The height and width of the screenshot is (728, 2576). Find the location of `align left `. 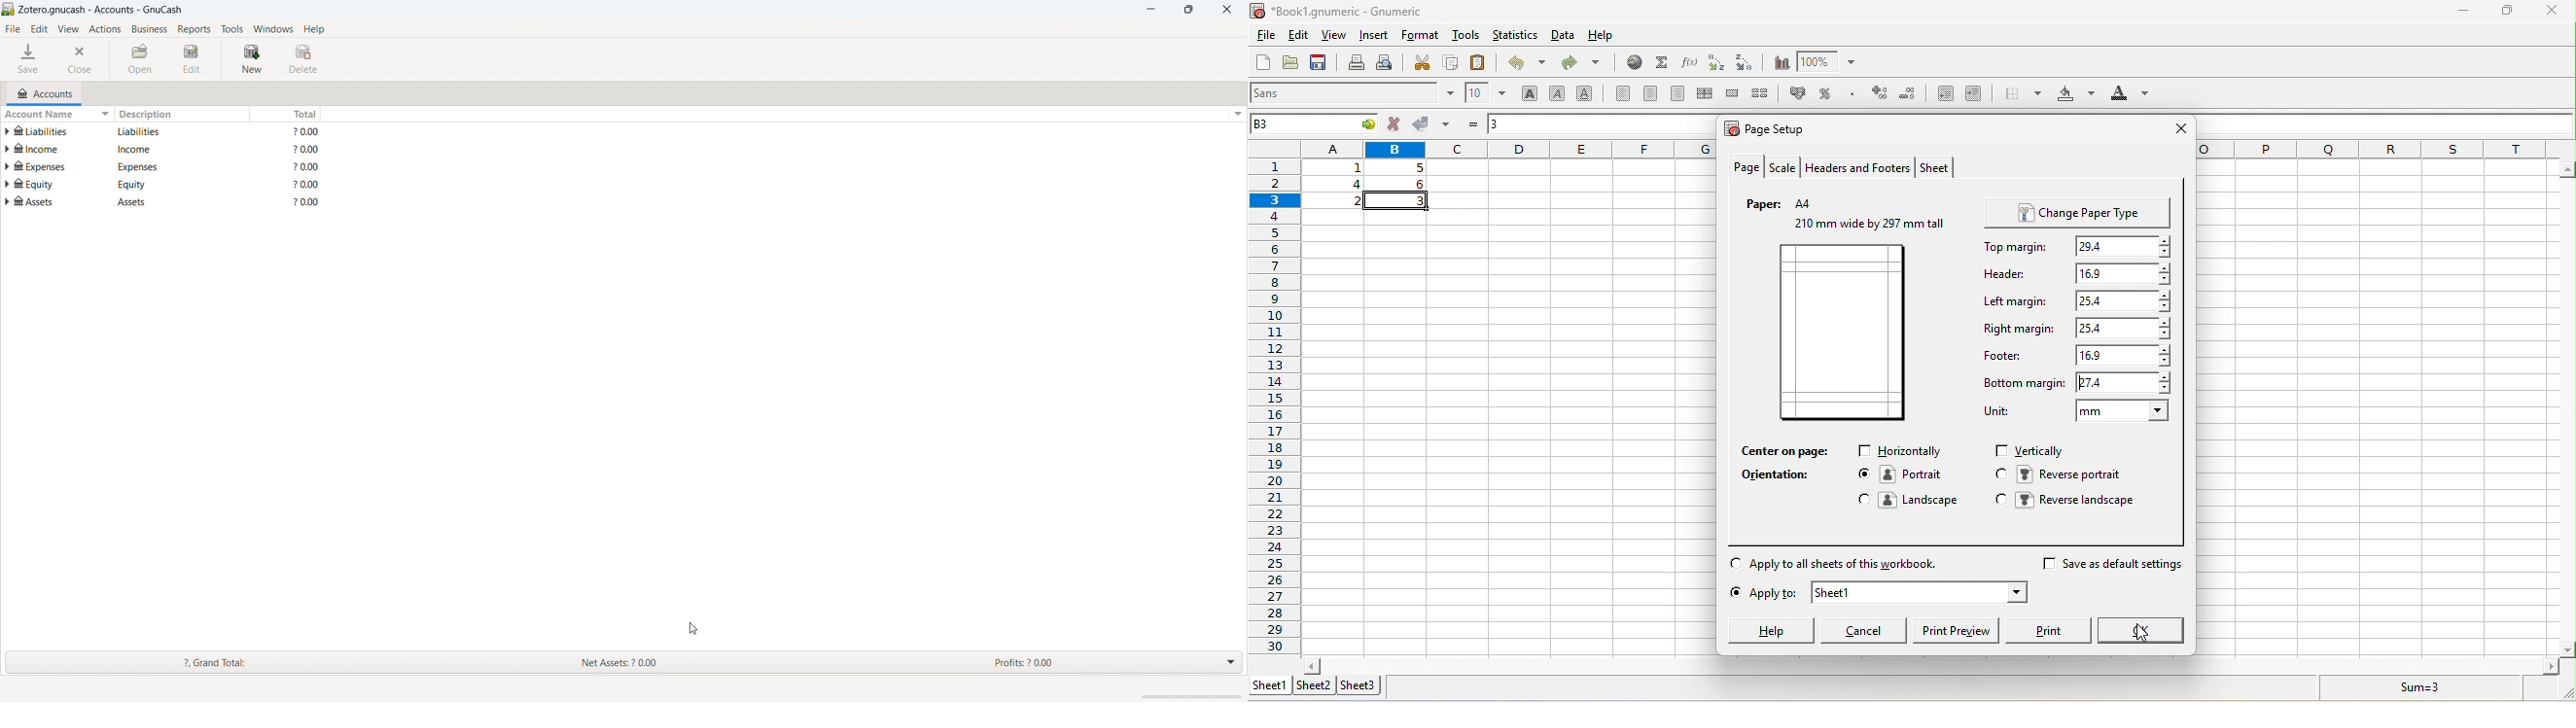

align left  is located at coordinates (1621, 94).